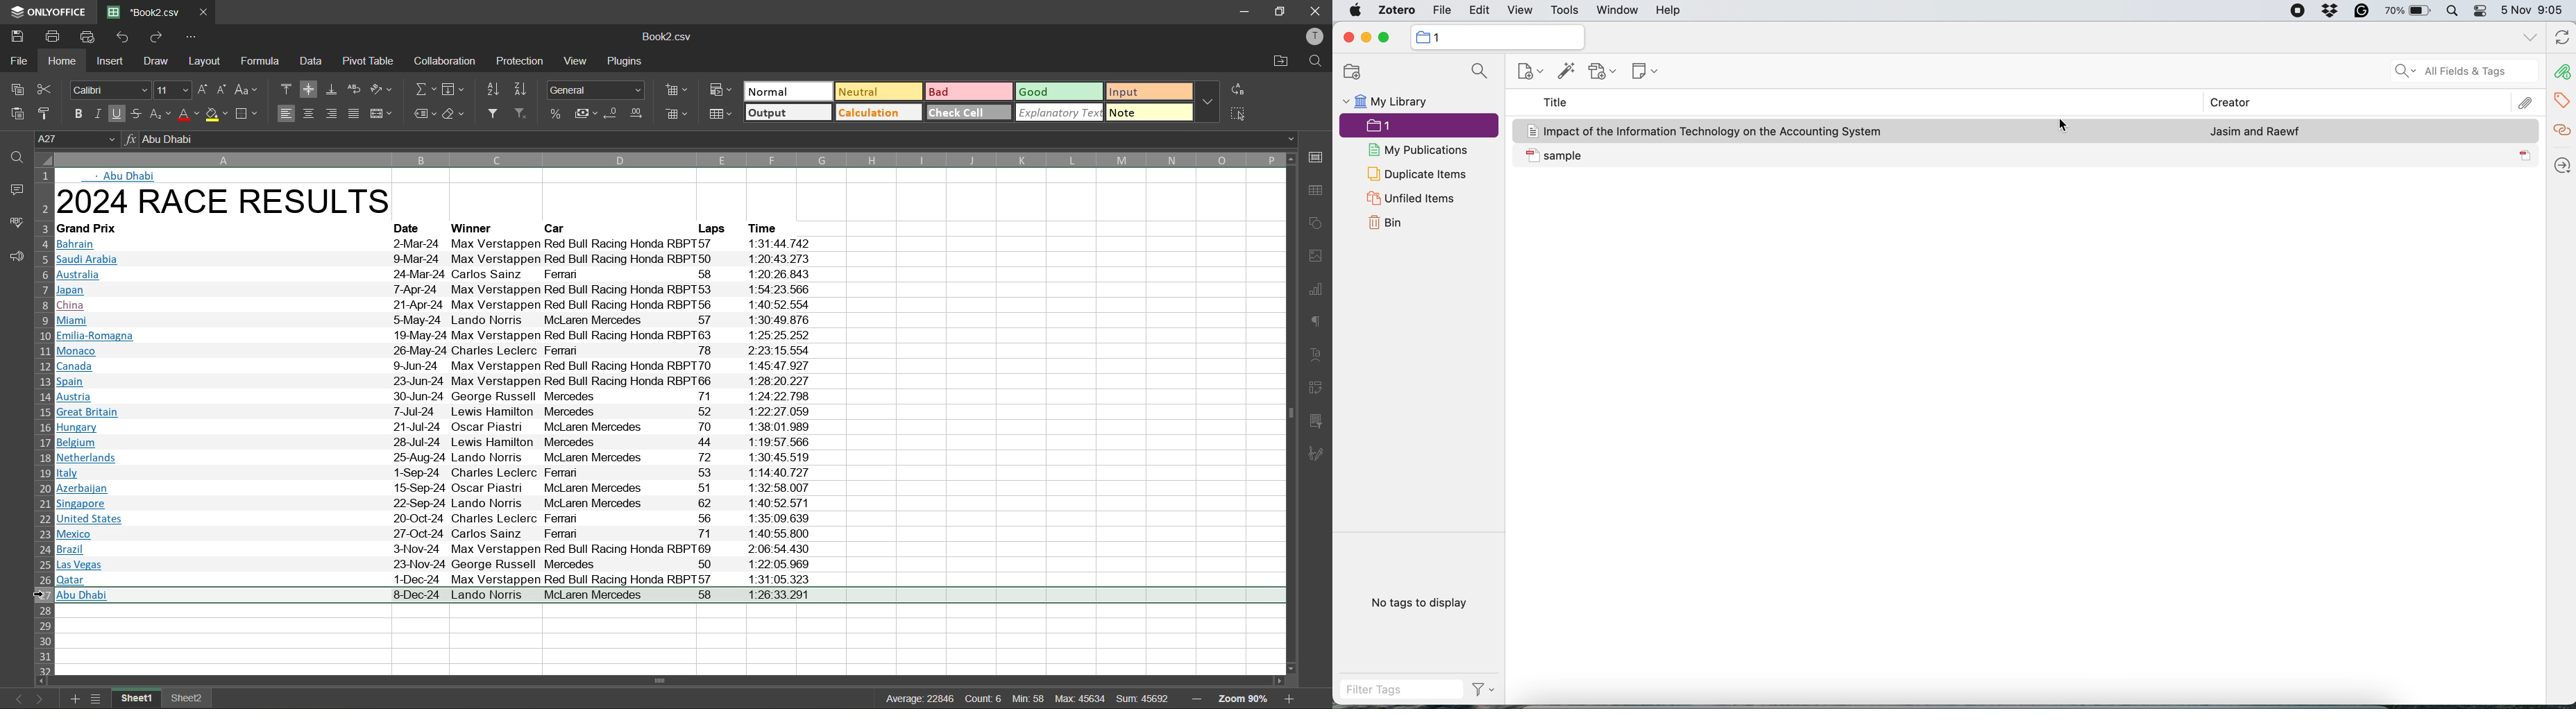 The width and height of the screenshot is (2576, 728). Describe the element at coordinates (559, 228) in the screenshot. I see `text info` at that location.